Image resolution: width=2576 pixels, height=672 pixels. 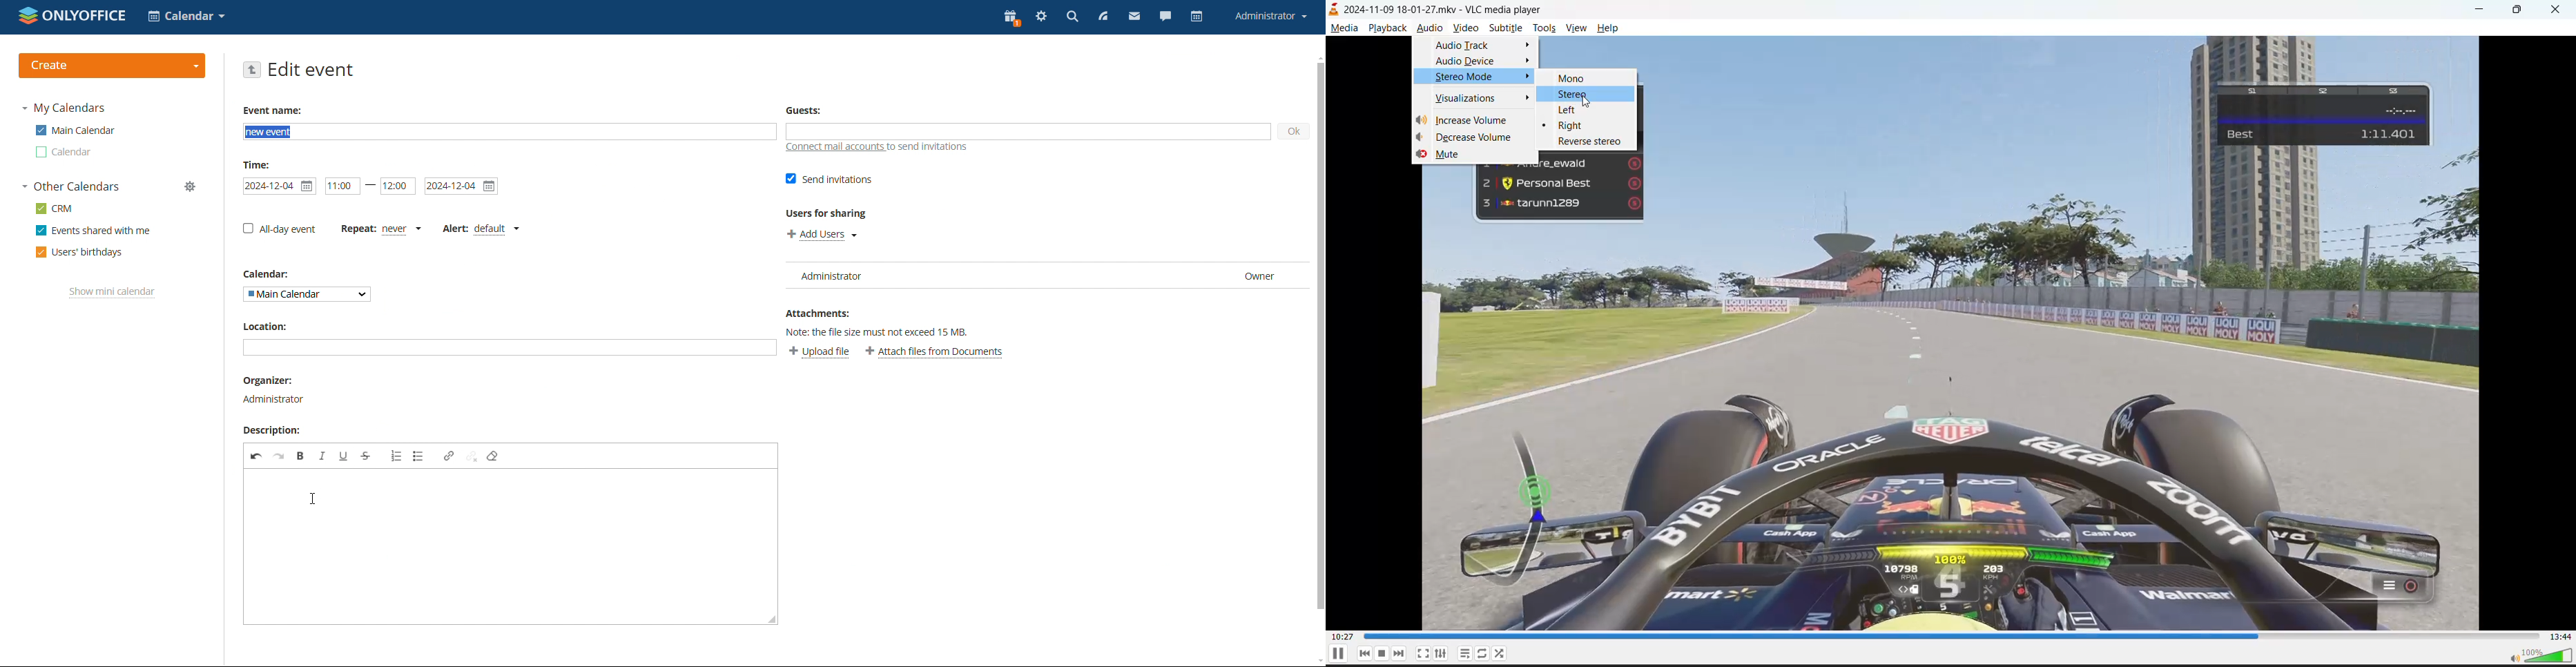 I want to click on attach file from documents, so click(x=936, y=353).